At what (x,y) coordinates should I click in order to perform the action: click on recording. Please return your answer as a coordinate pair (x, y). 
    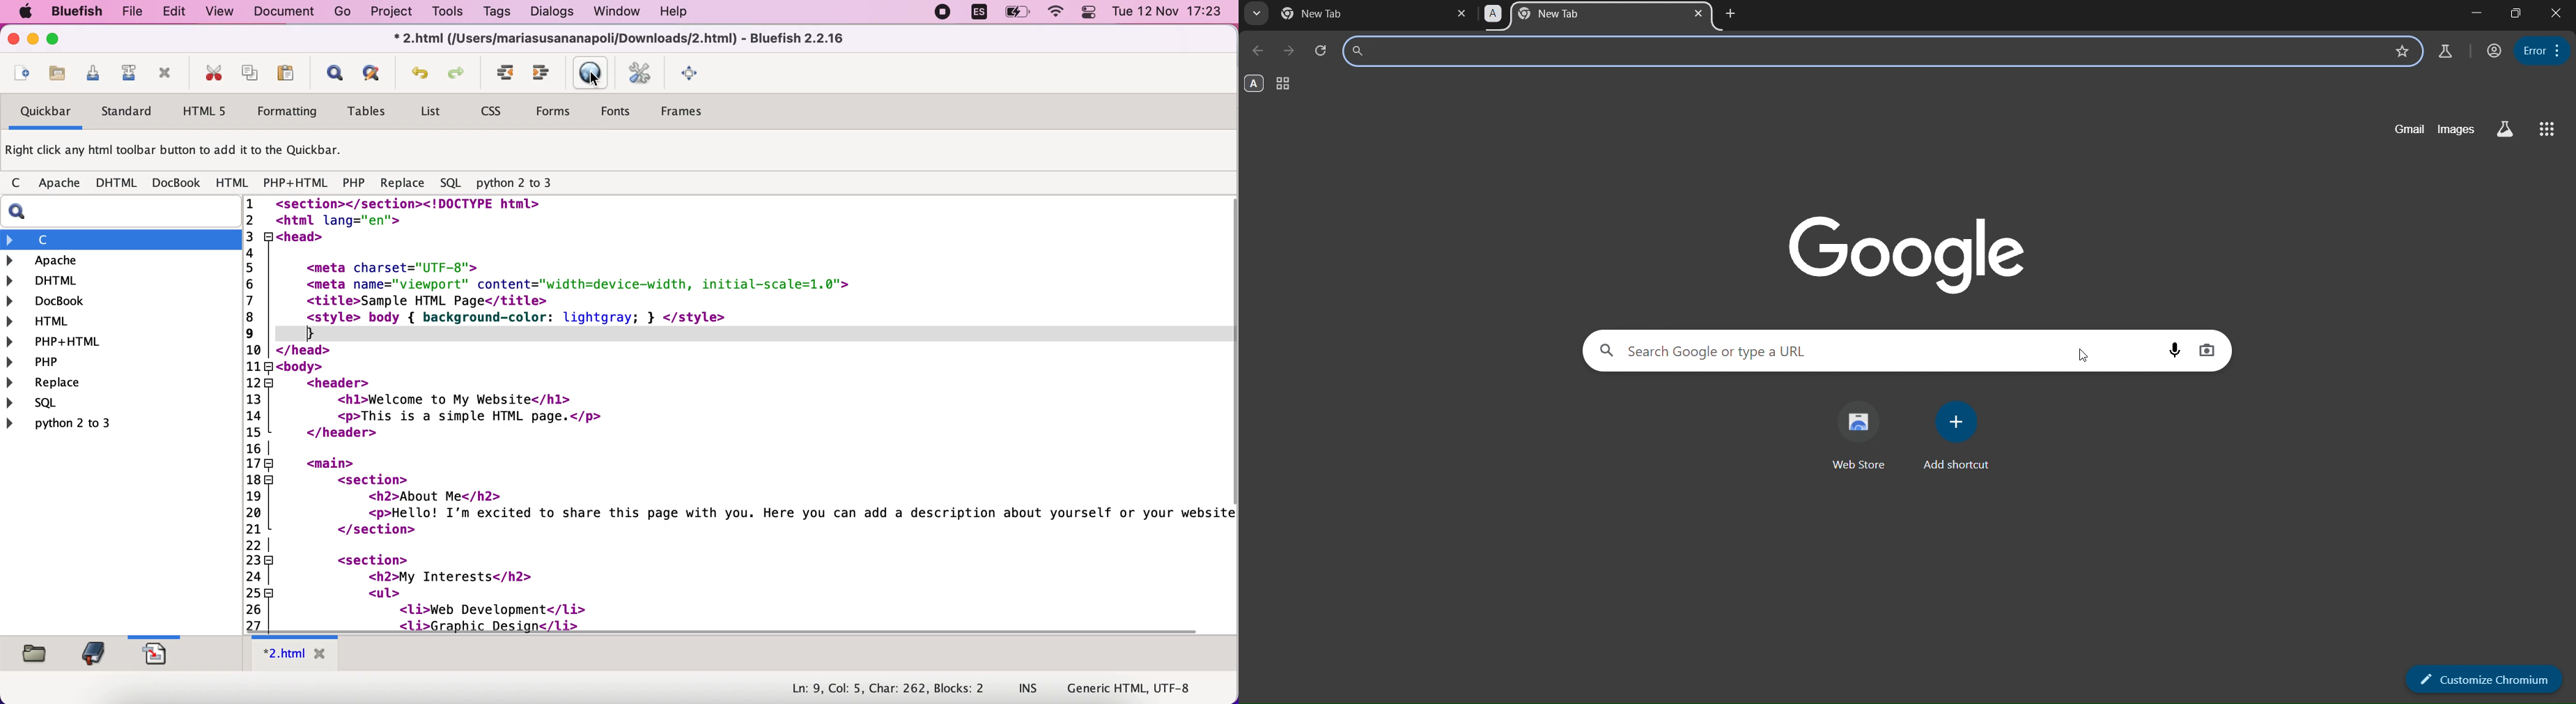
    Looking at the image, I should click on (942, 14).